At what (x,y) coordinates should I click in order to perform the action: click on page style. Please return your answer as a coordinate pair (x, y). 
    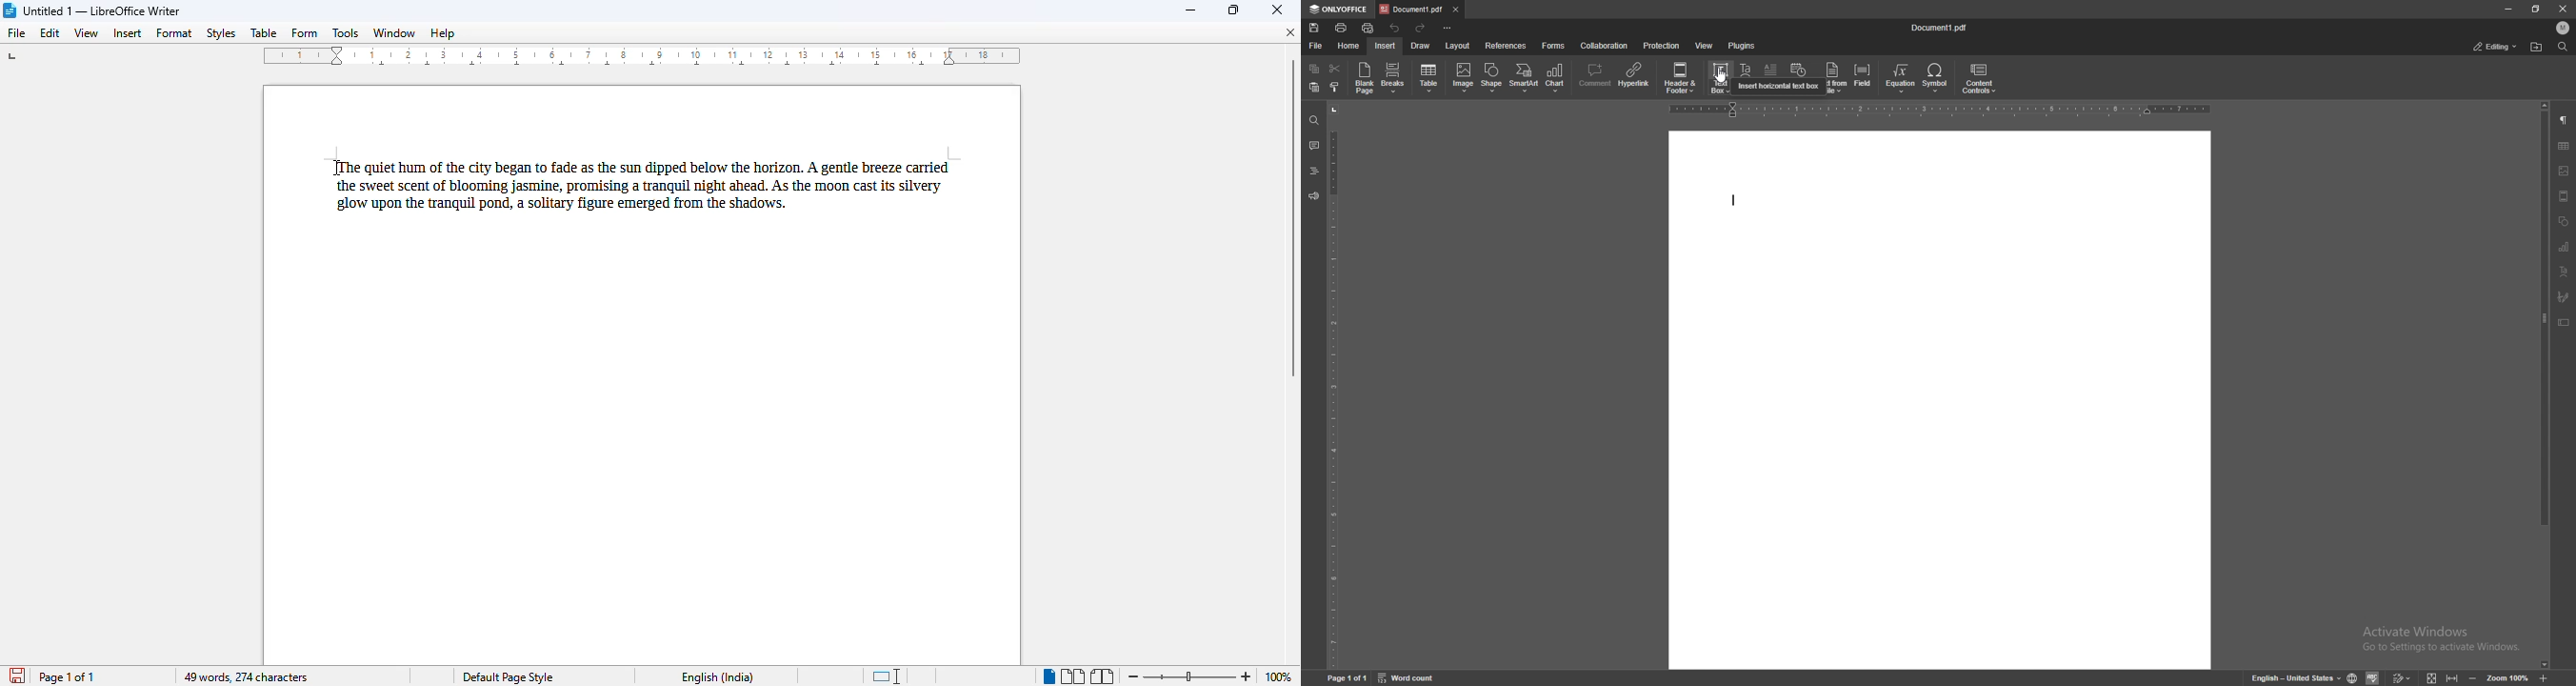
    Looking at the image, I should click on (508, 676).